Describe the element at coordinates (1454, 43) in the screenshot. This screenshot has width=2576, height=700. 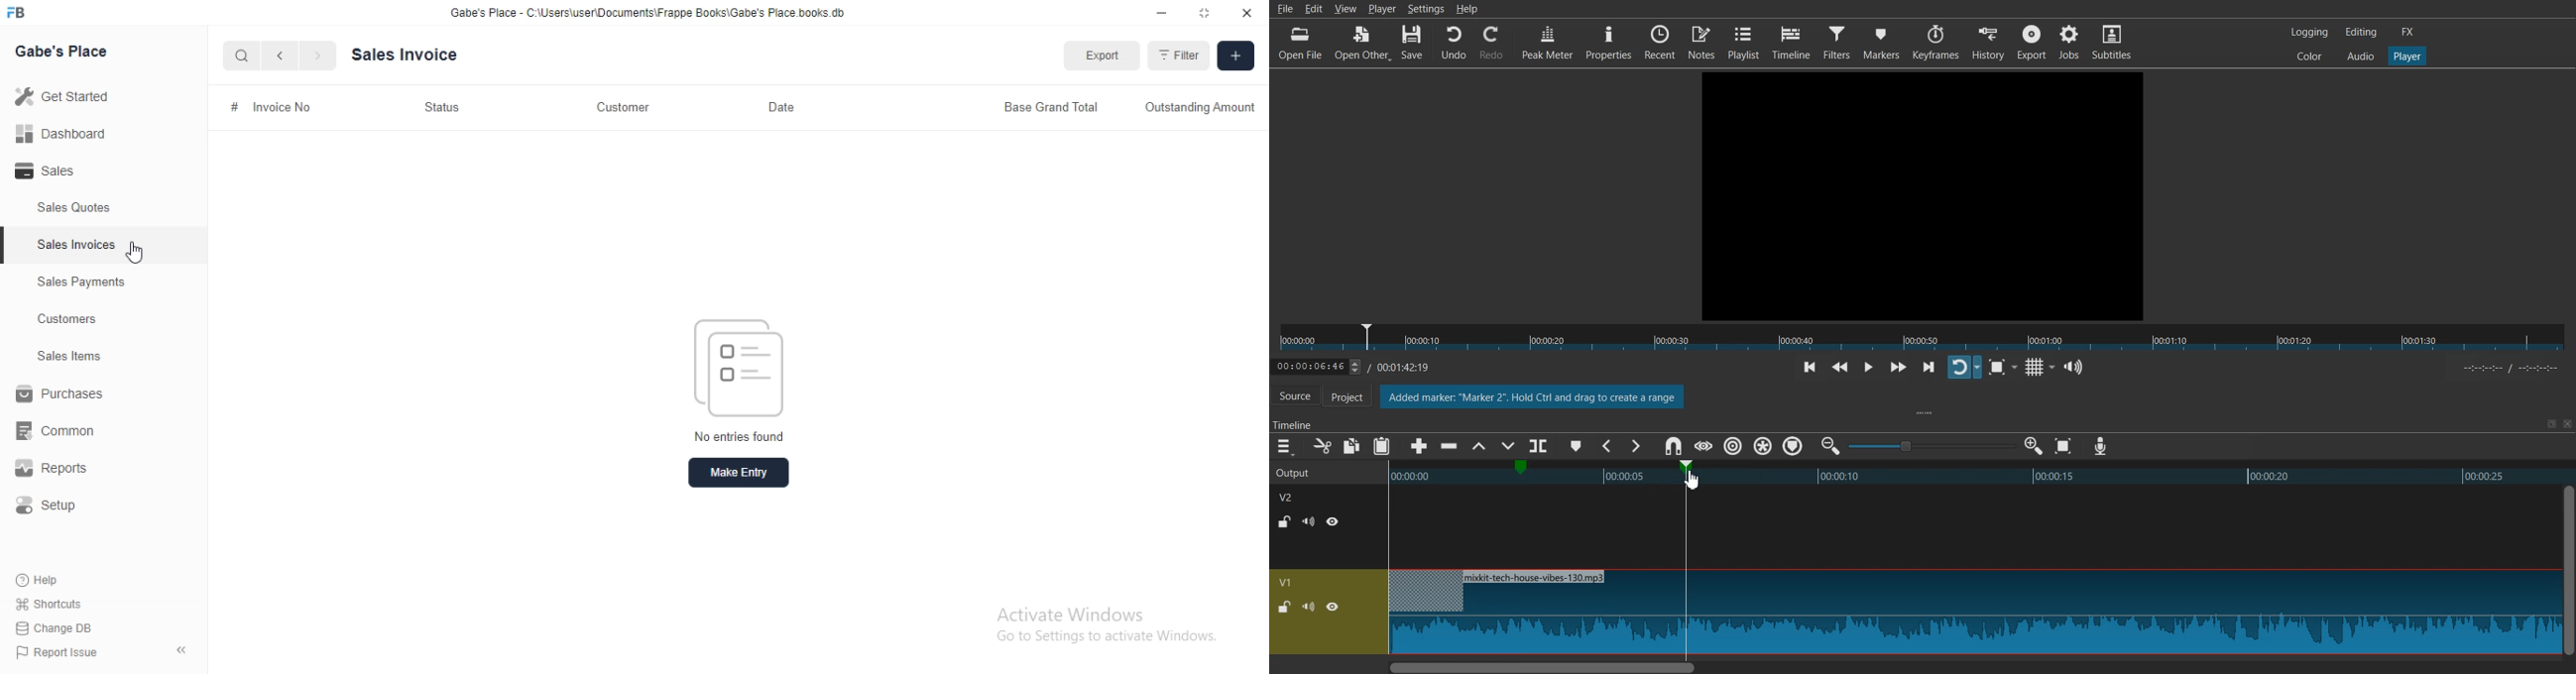
I see `Undo` at that location.